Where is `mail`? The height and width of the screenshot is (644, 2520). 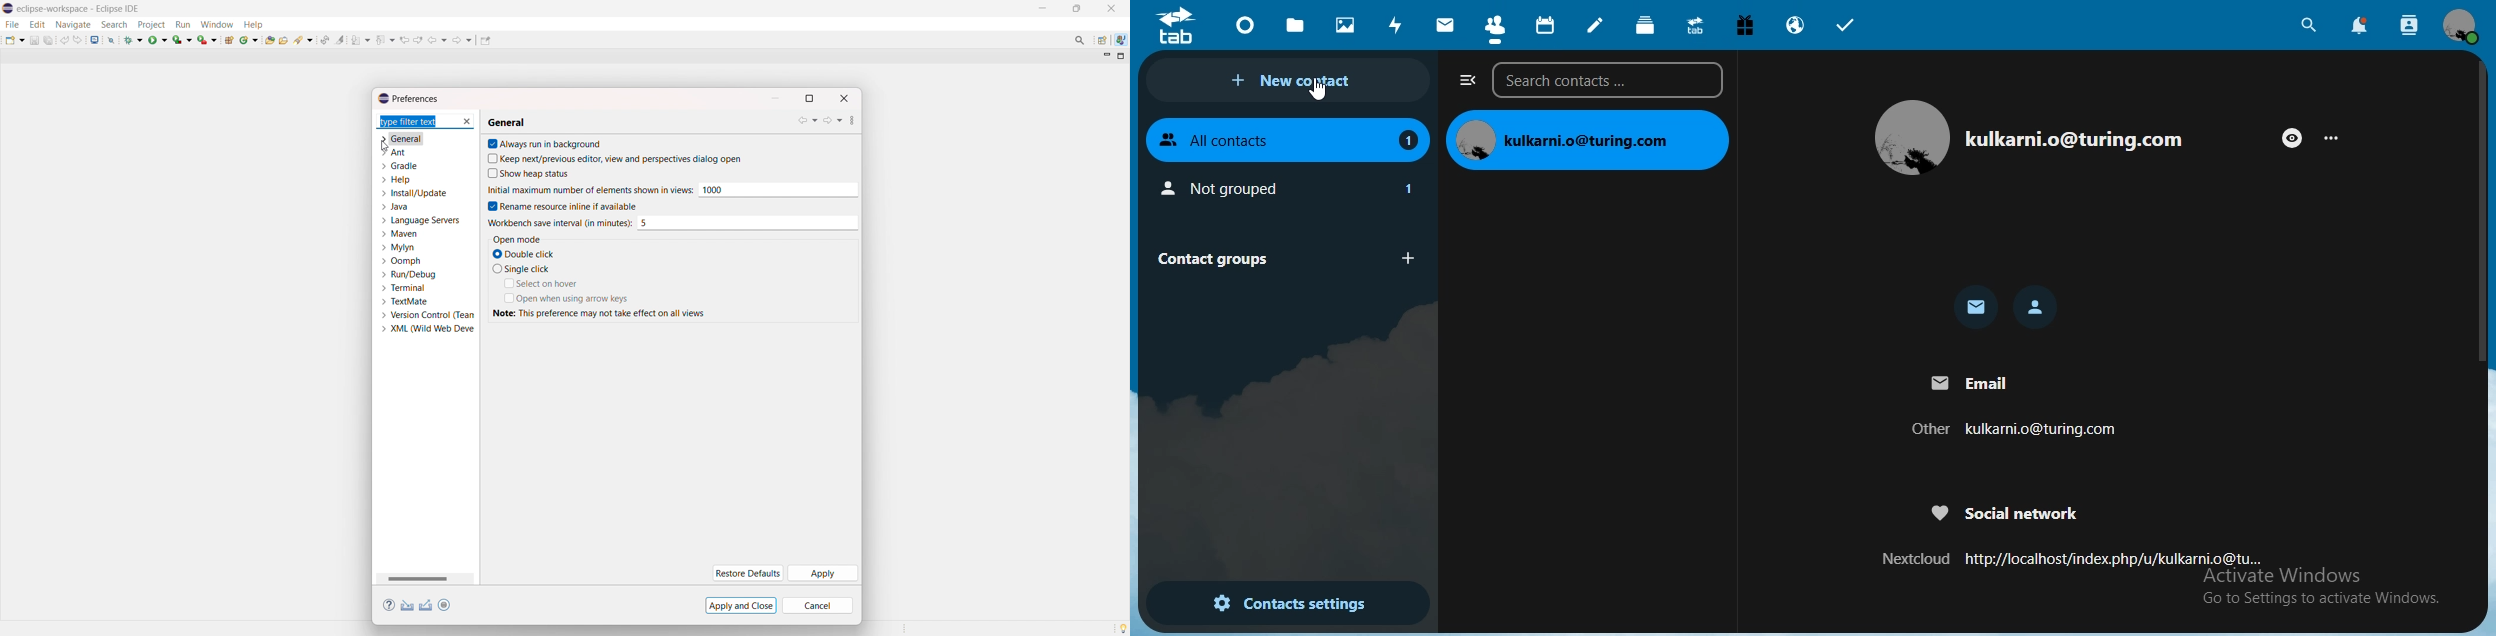 mail is located at coordinates (1443, 25).